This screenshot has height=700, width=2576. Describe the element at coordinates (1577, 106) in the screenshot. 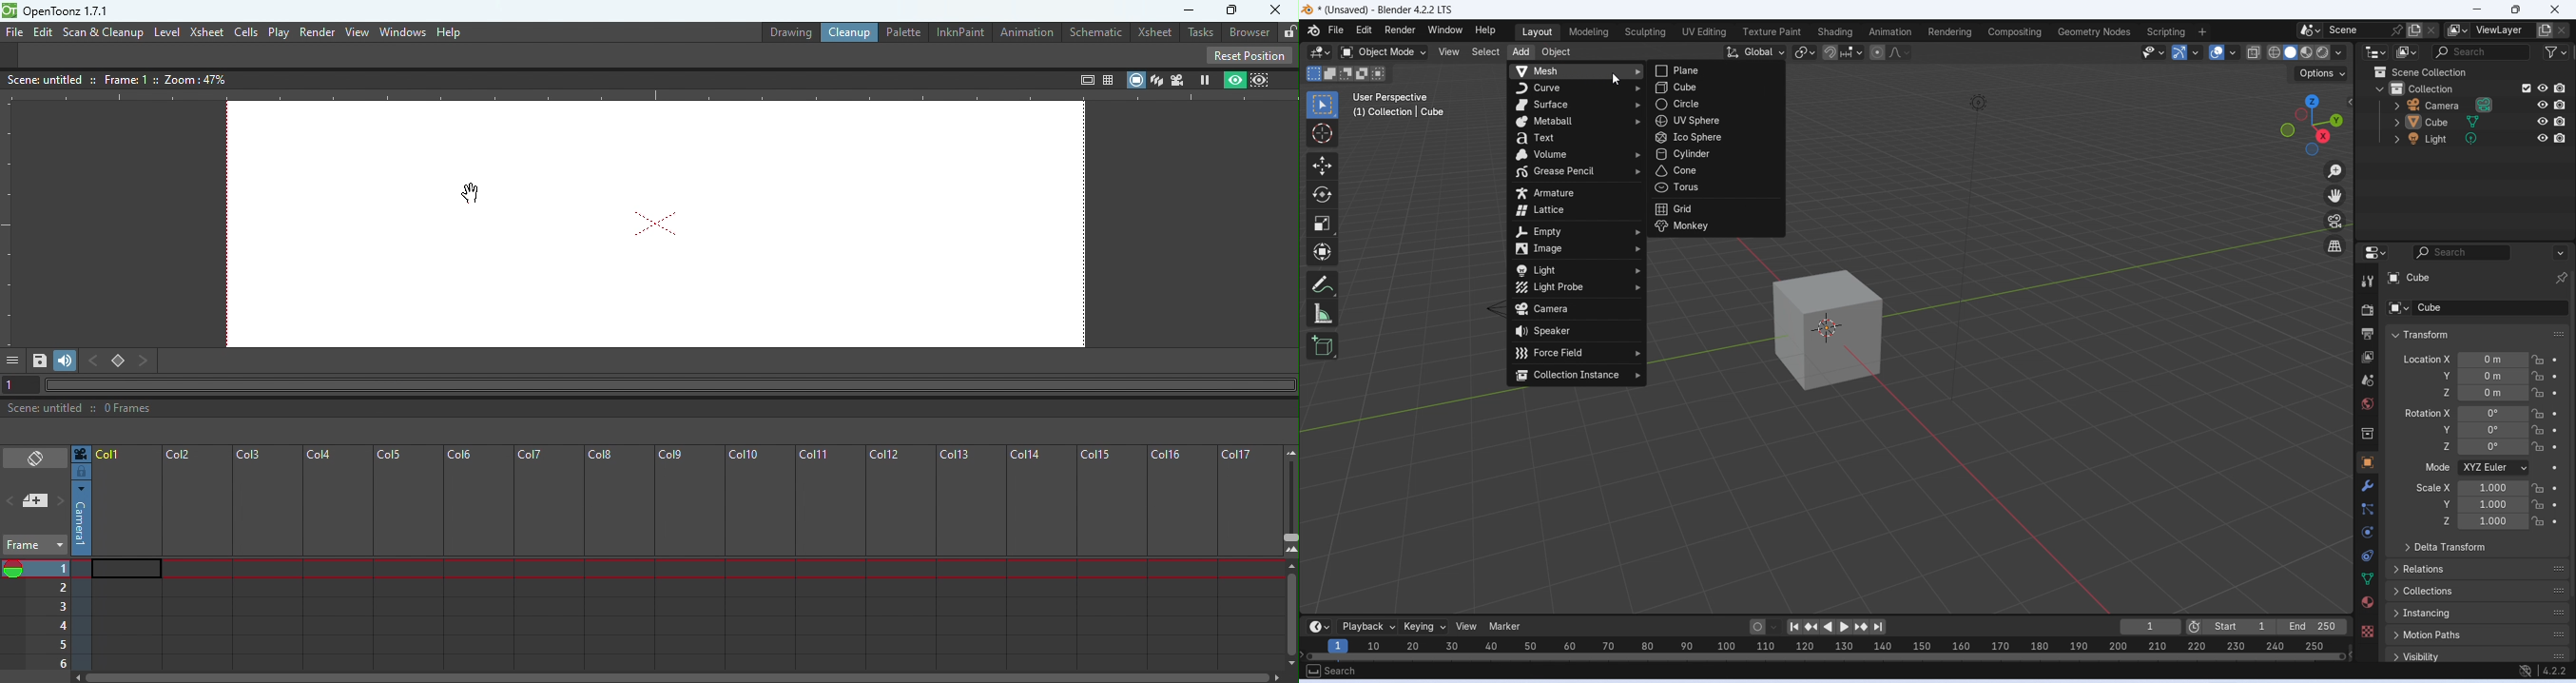

I see `surface` at that location.